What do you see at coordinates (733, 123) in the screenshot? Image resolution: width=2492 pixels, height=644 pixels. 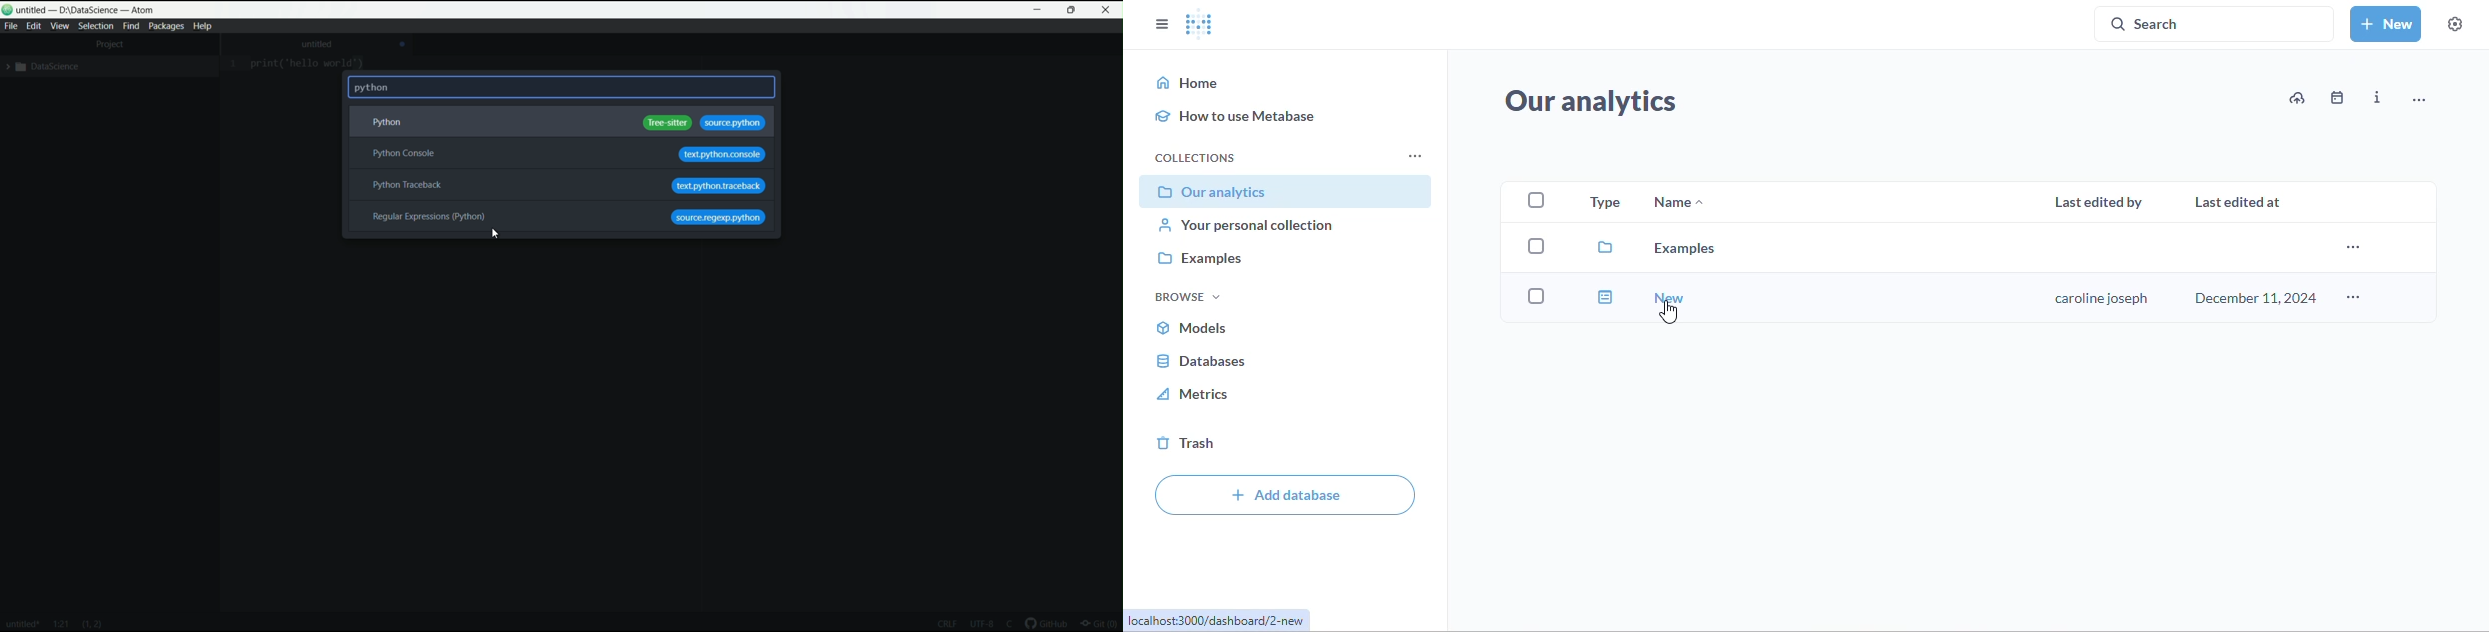 I see `source.python` at bounding box center [733, 123].